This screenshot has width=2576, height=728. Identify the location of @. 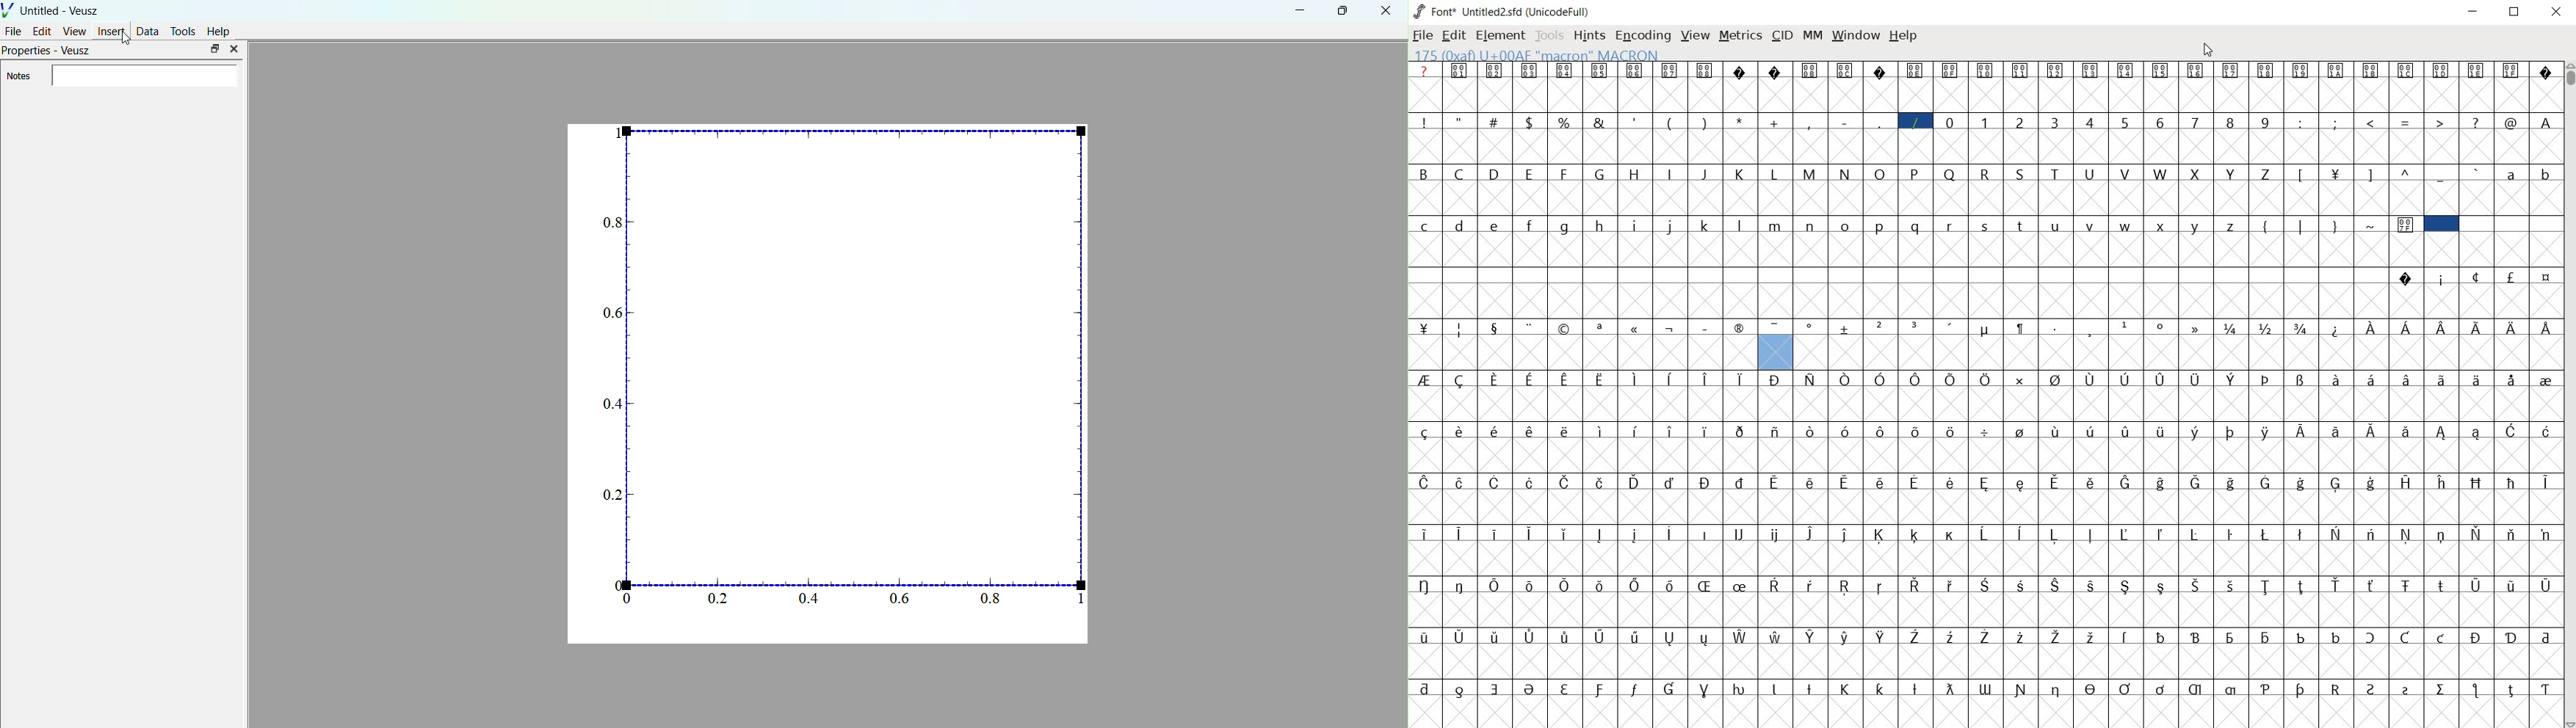
(2513, 123).